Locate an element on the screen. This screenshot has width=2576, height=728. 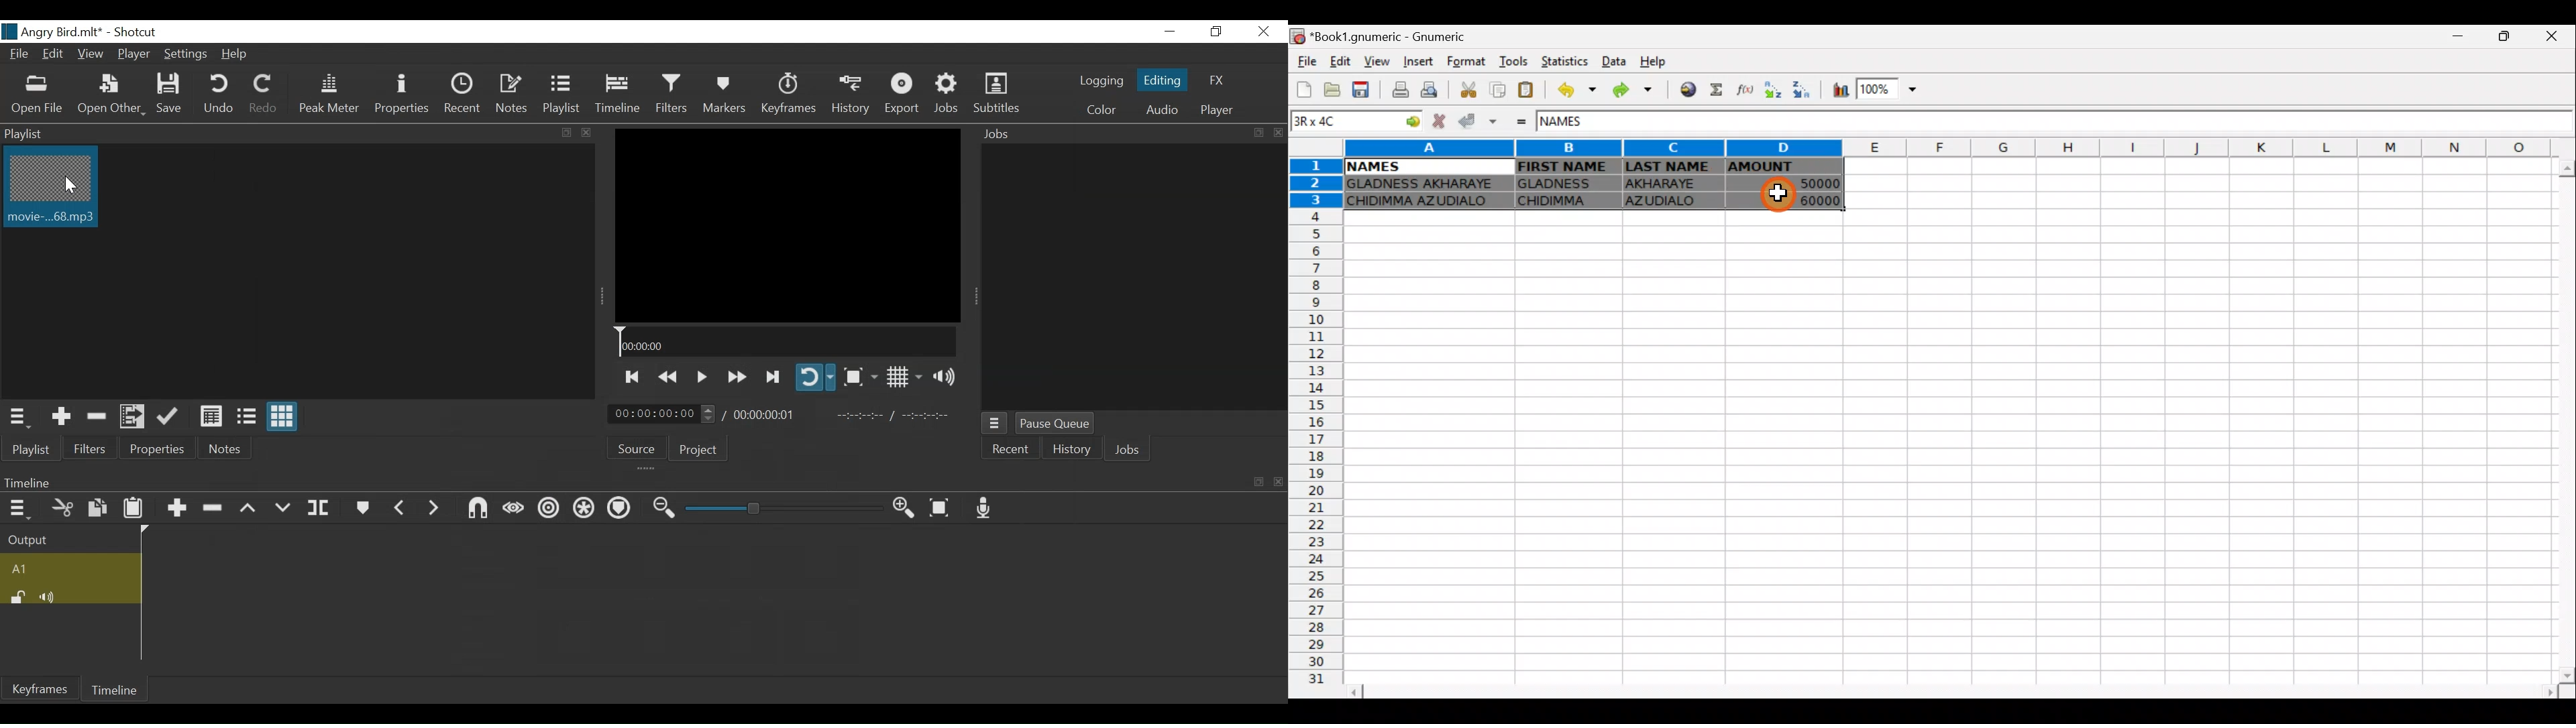
Help is located at coordinates (235, 54).